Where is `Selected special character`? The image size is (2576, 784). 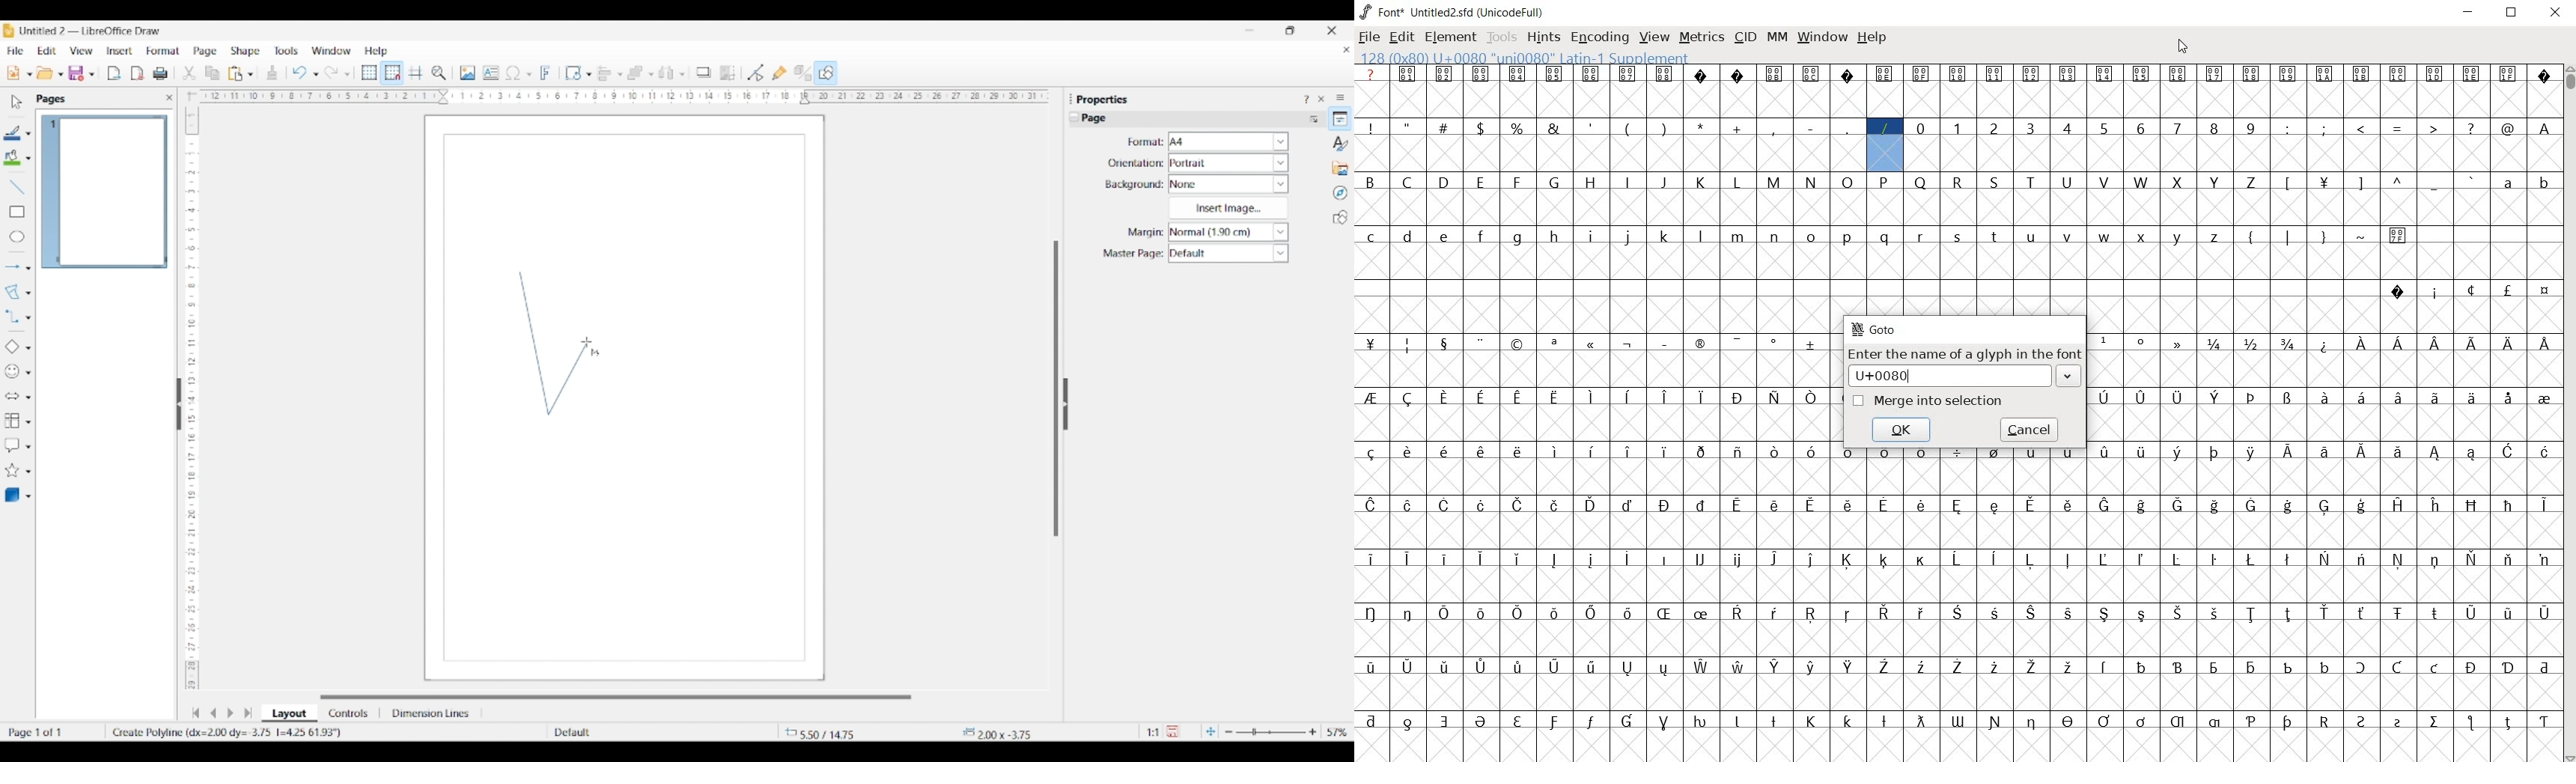 Selected special character is located at coordinates (514, 73).